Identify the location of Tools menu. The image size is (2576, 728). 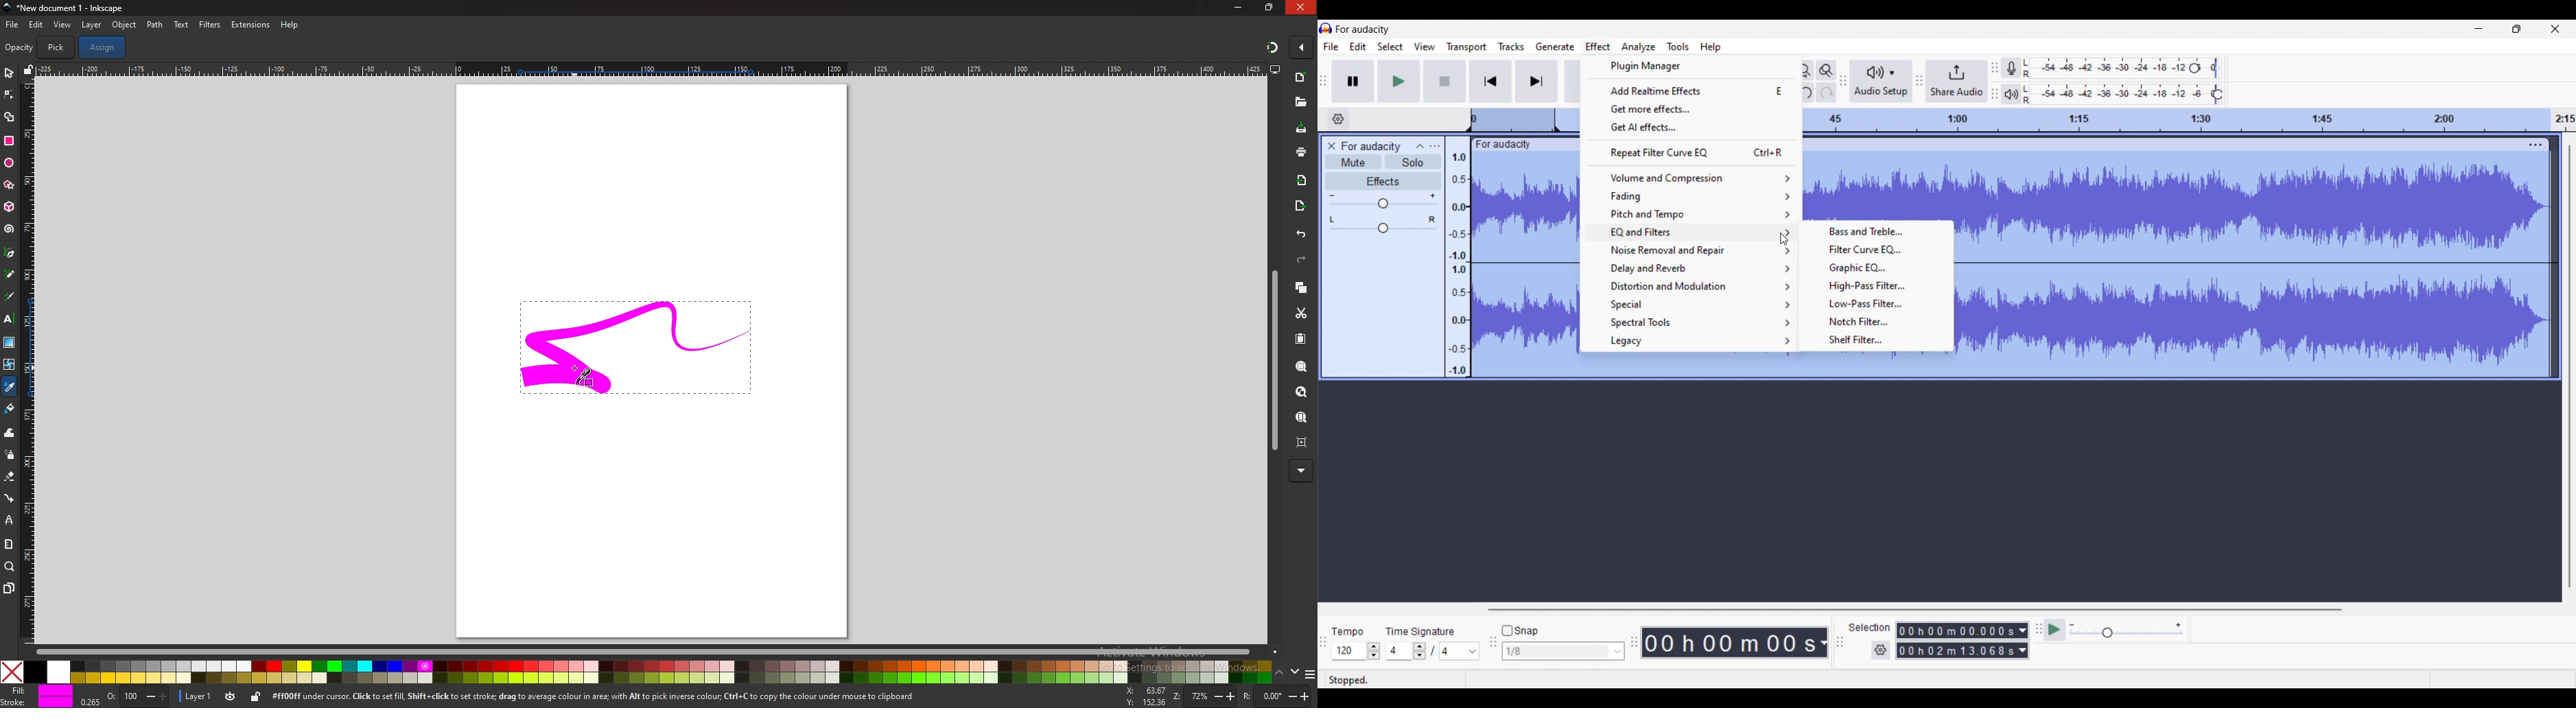
(1677, 47).